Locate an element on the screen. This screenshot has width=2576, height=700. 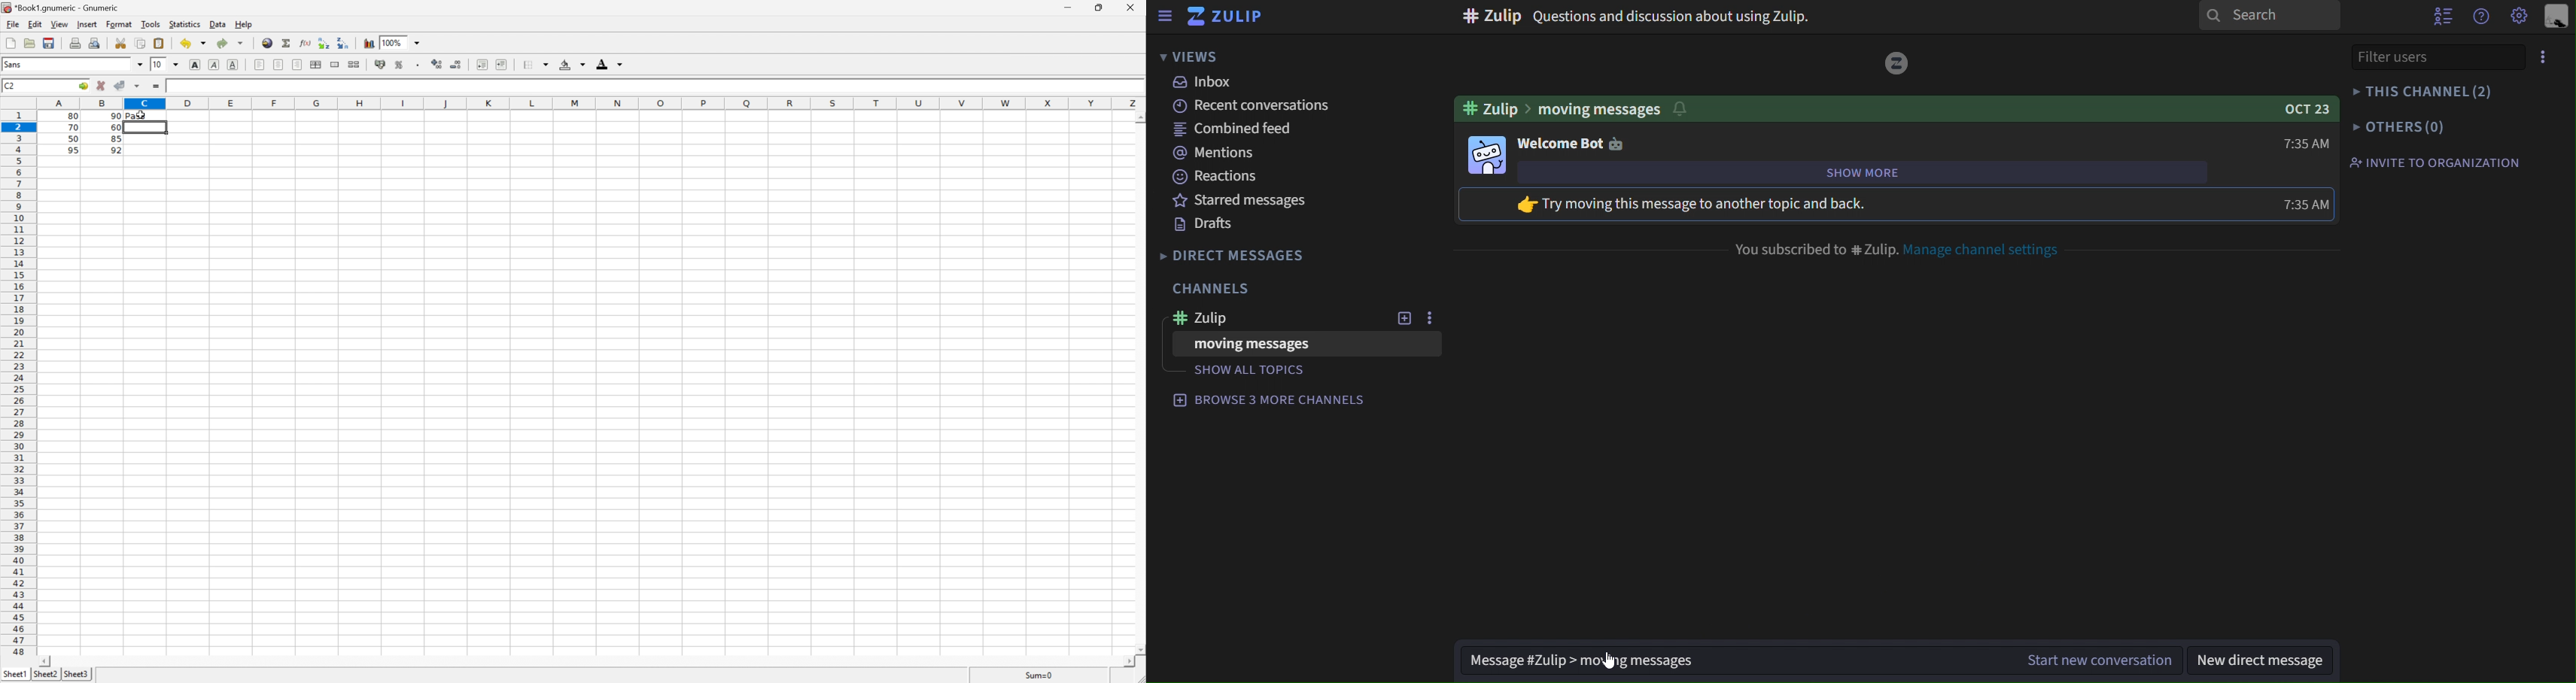
Scroll Down is located at coordinates (1139, 648).